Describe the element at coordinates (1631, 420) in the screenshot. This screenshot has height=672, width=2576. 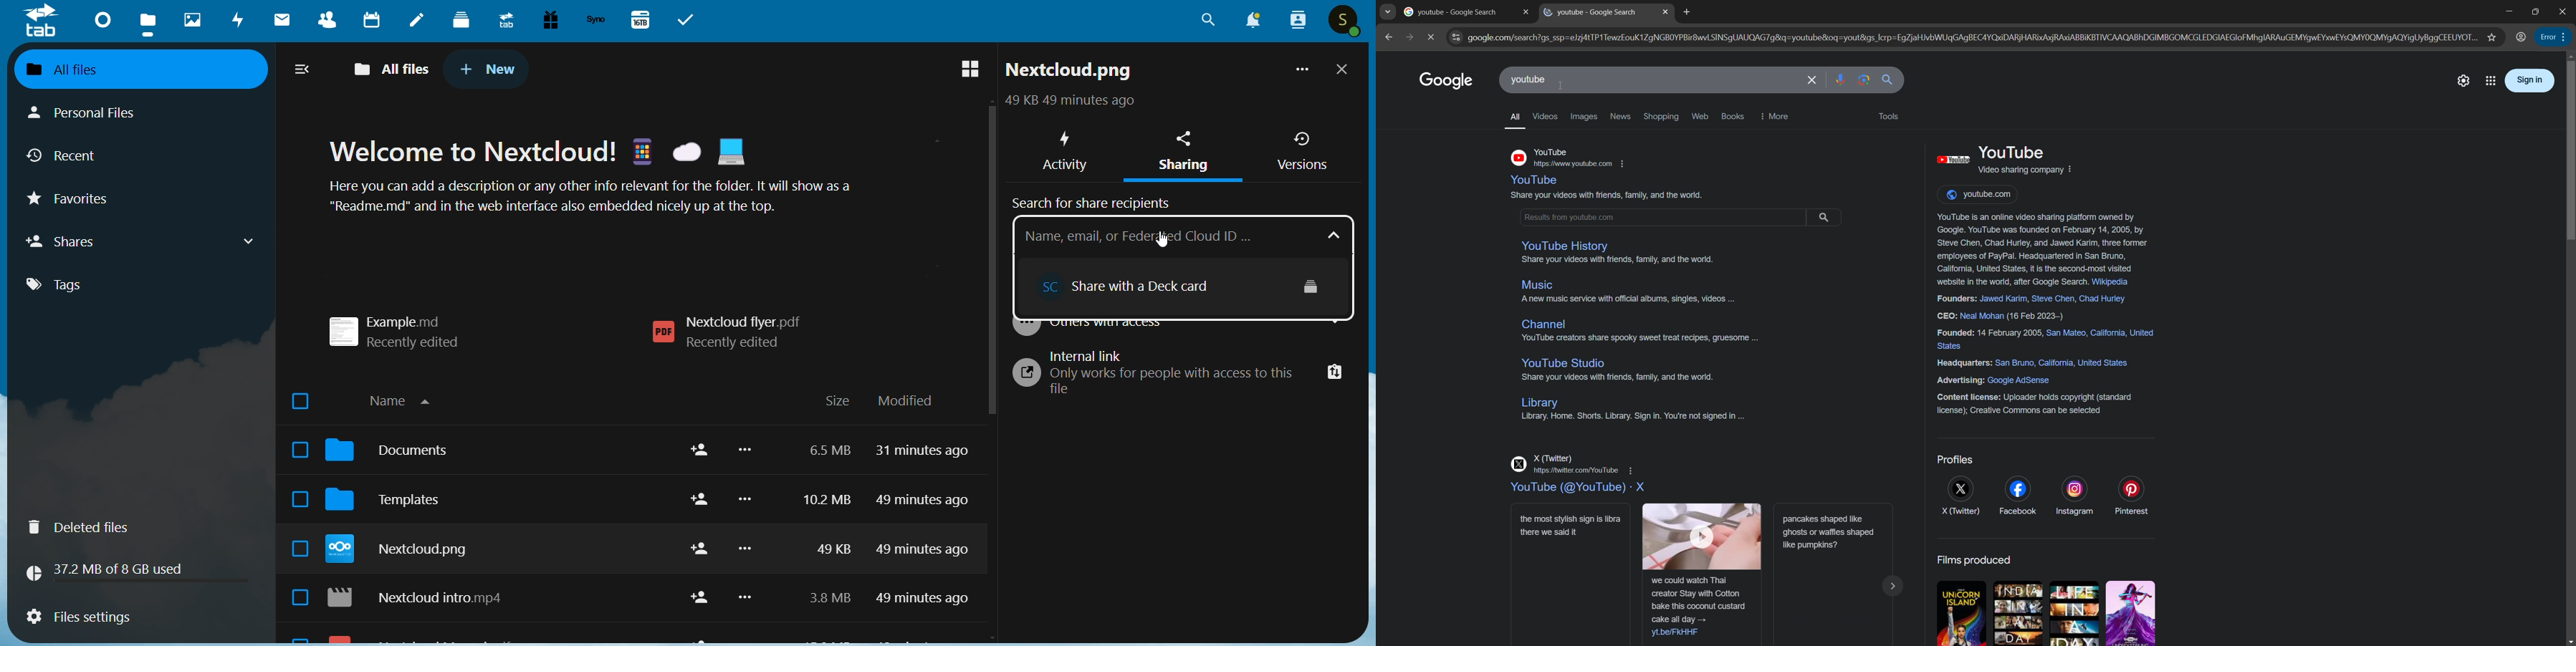
I see `Library Home shorts library , sign in .You're not signed in..` at that location.